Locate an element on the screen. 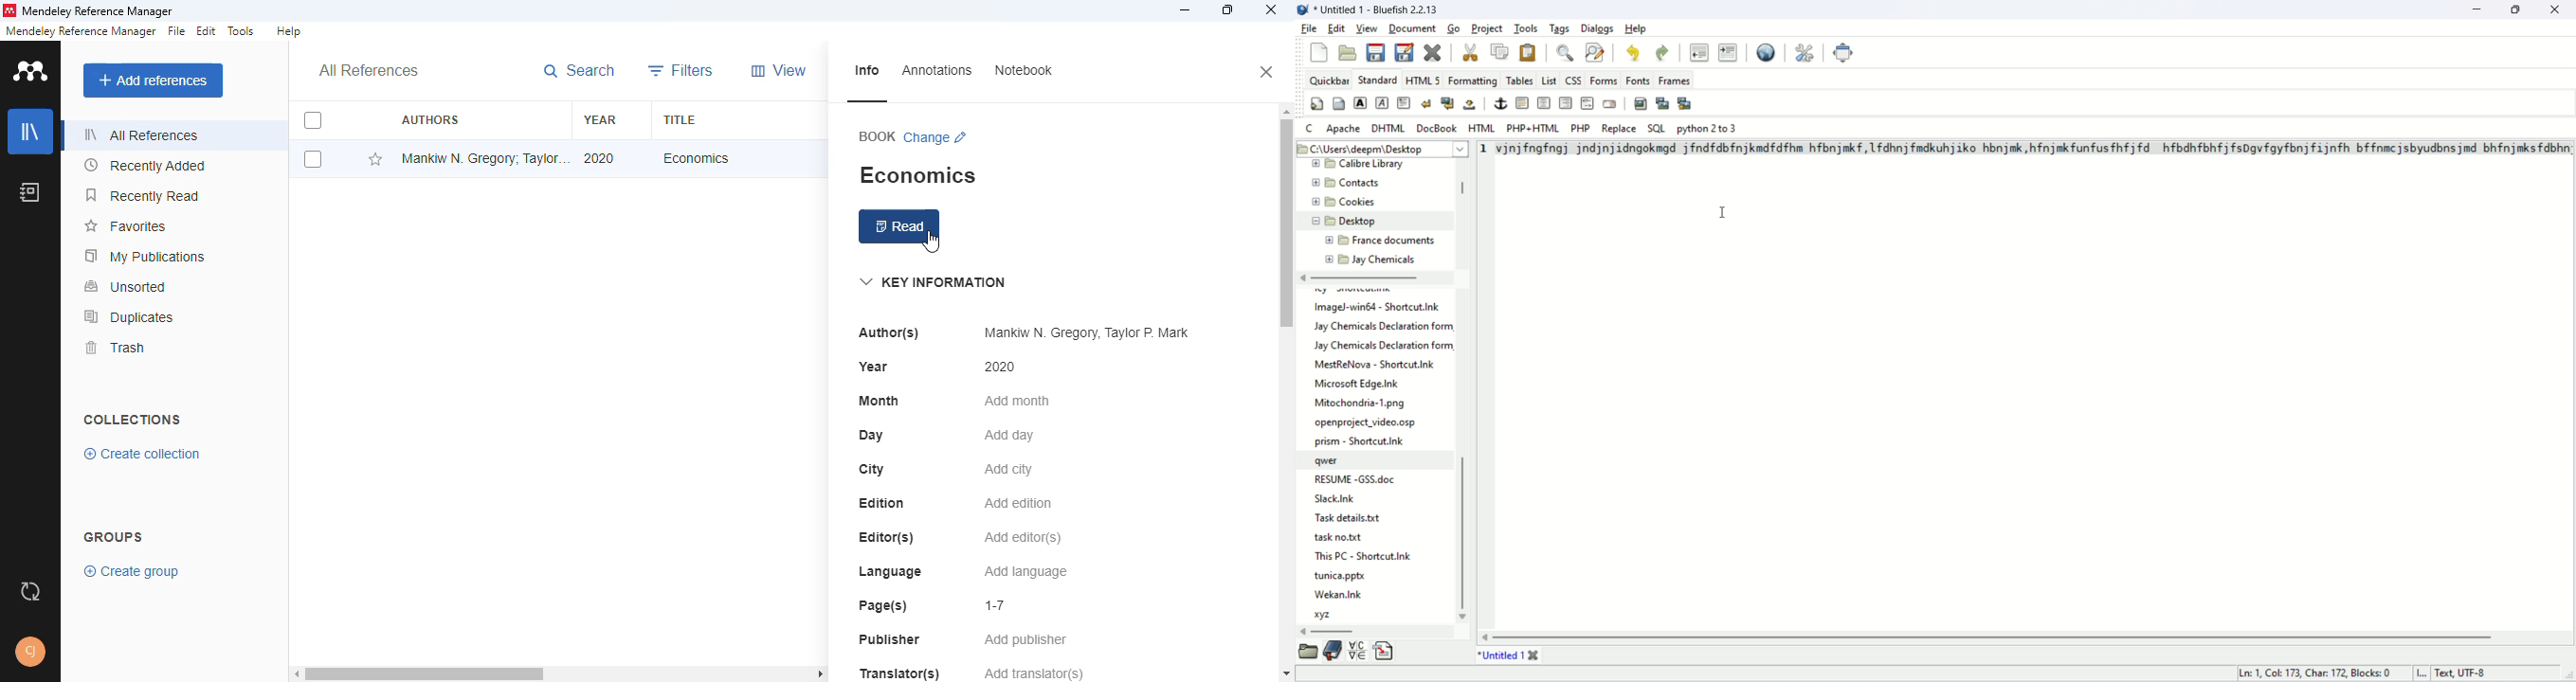 This screenshot has width=2576, height=700. logo is located at coordinates (1304, 12).